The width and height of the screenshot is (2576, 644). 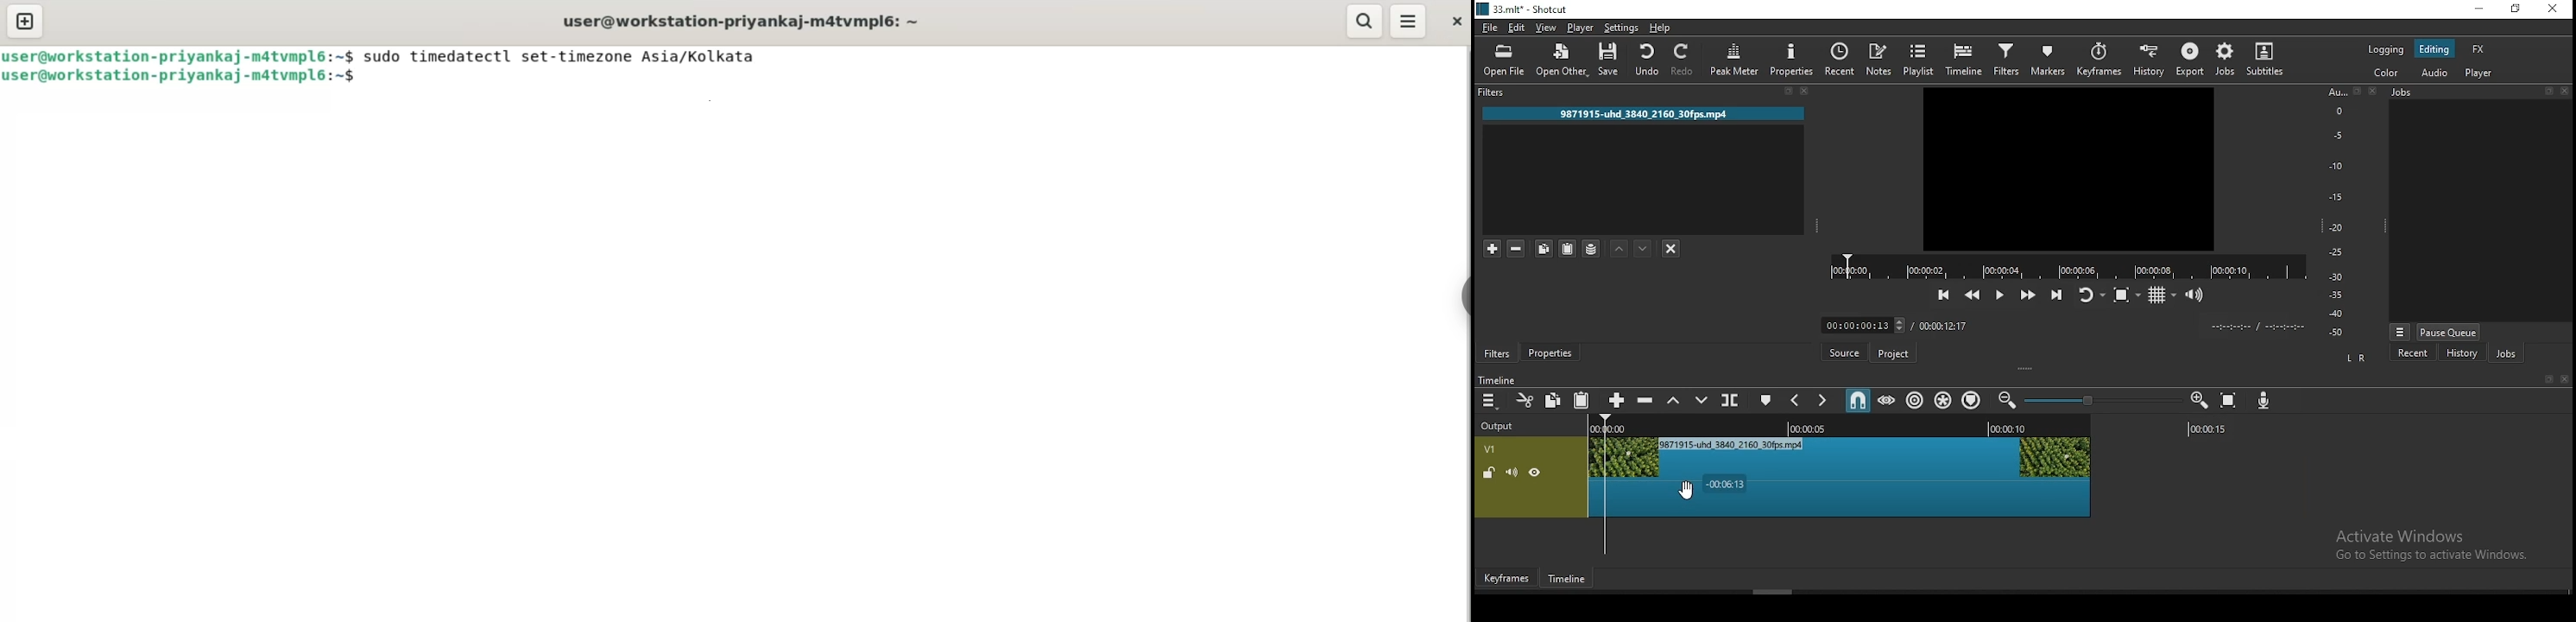 I want to click on history, so click(x=2148, y=60).